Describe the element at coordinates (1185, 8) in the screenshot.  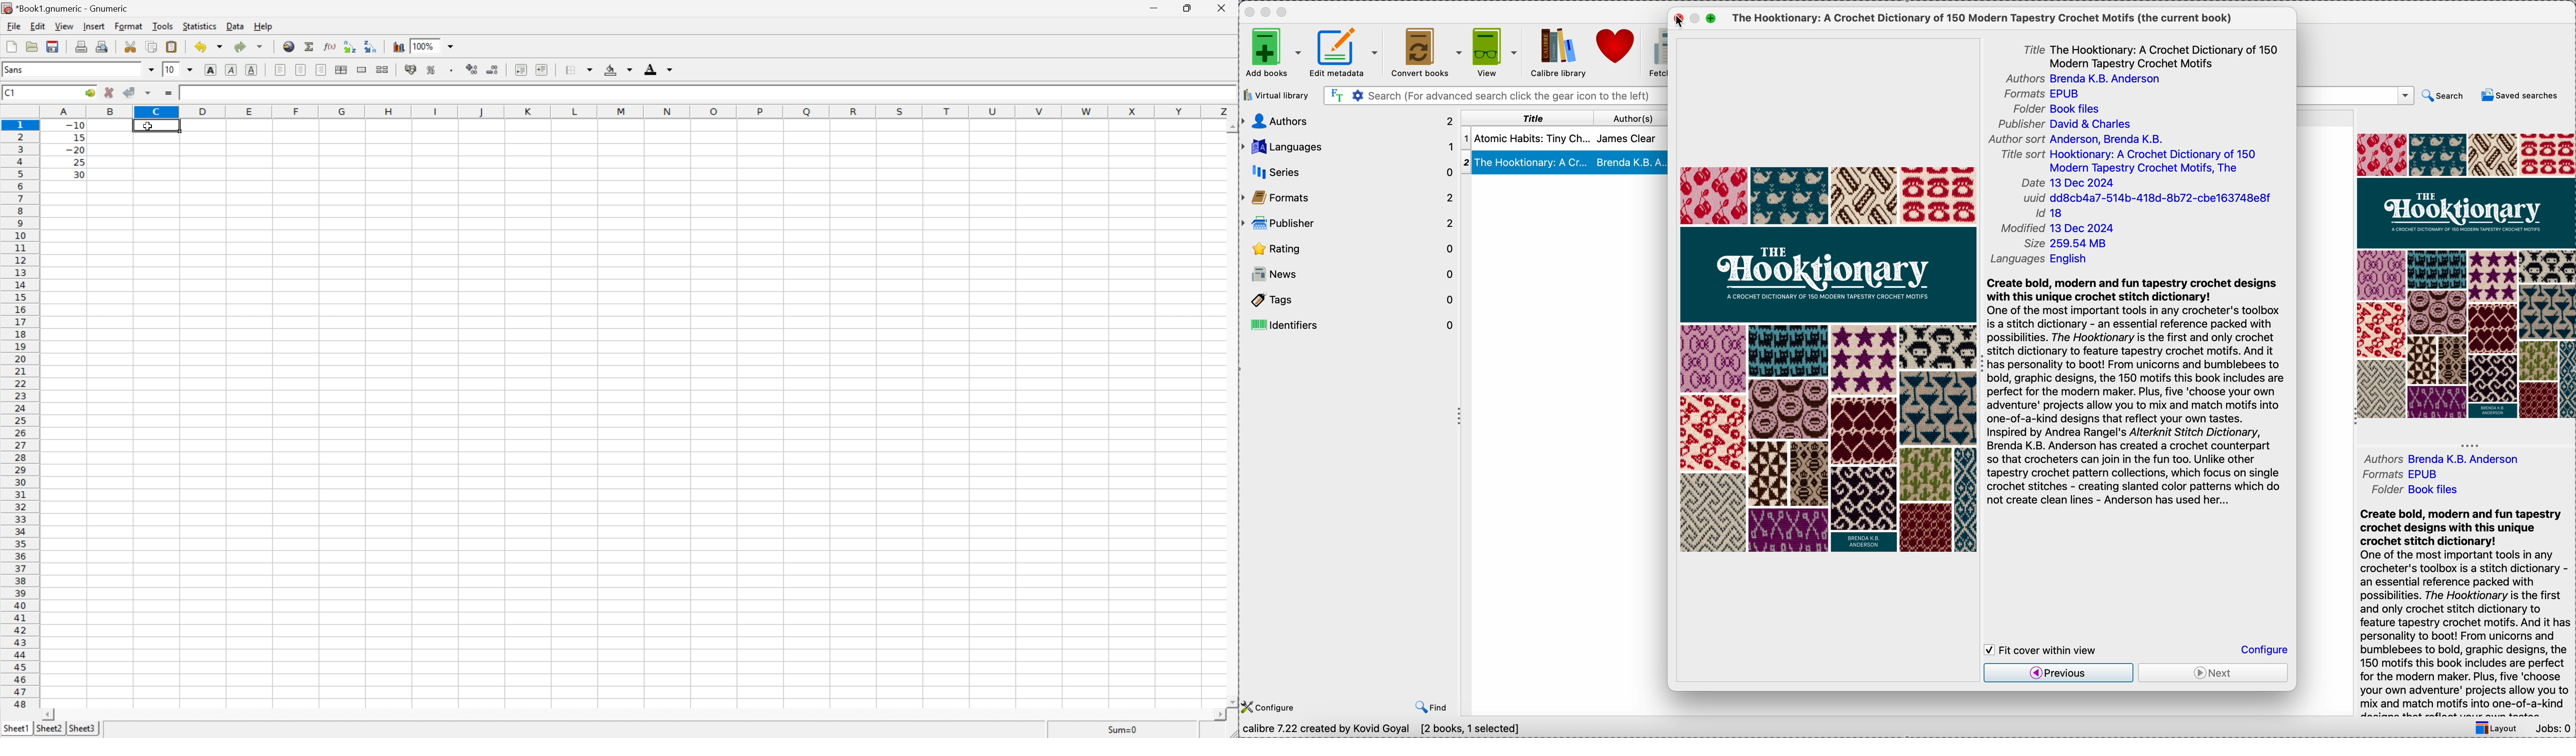
I see `Restore down` at that location.